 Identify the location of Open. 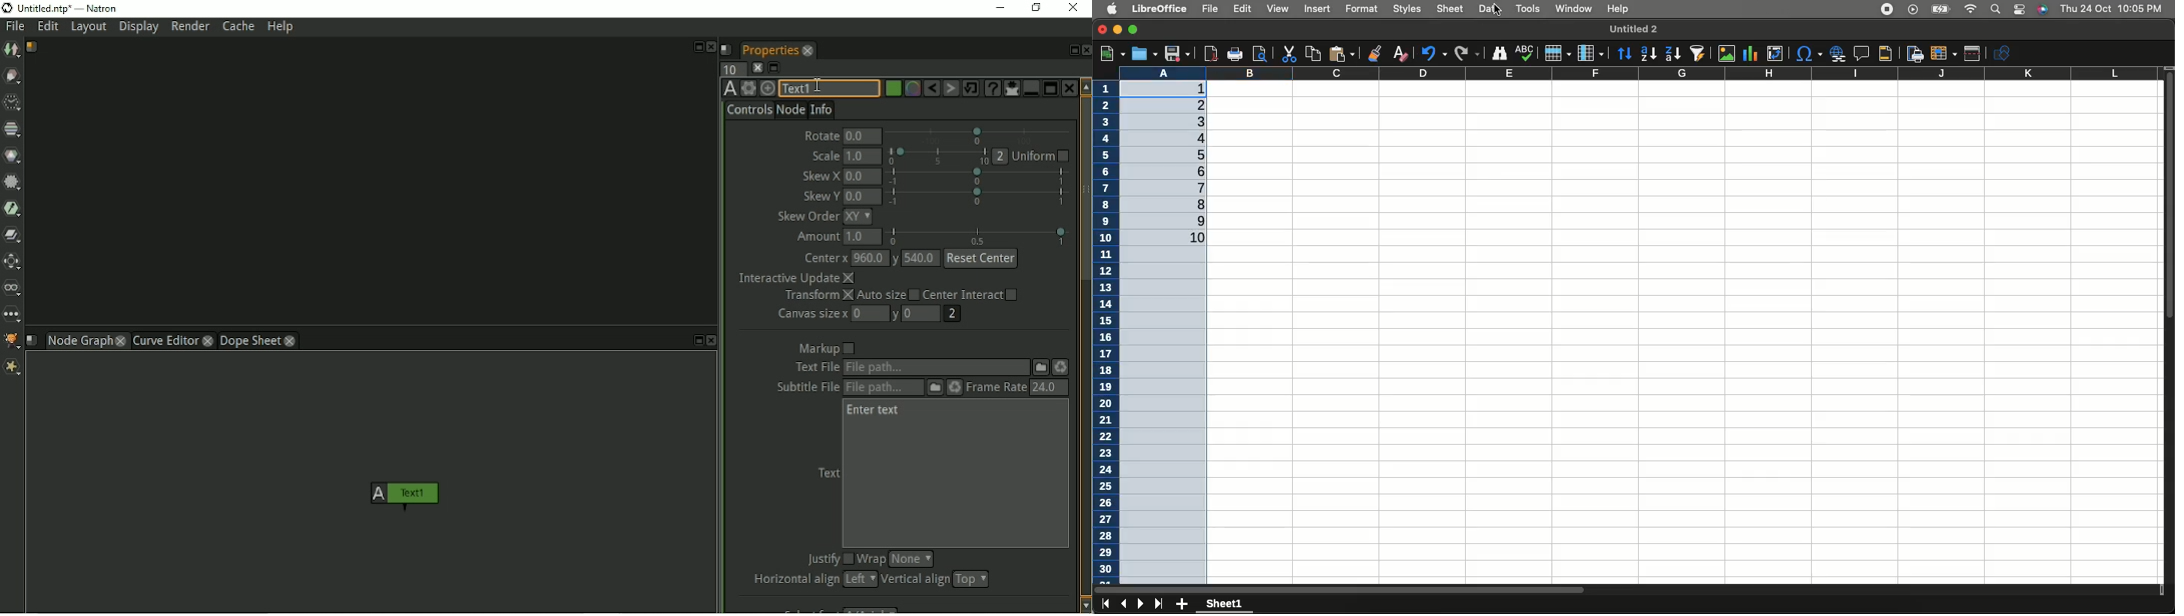
(1143, 54).